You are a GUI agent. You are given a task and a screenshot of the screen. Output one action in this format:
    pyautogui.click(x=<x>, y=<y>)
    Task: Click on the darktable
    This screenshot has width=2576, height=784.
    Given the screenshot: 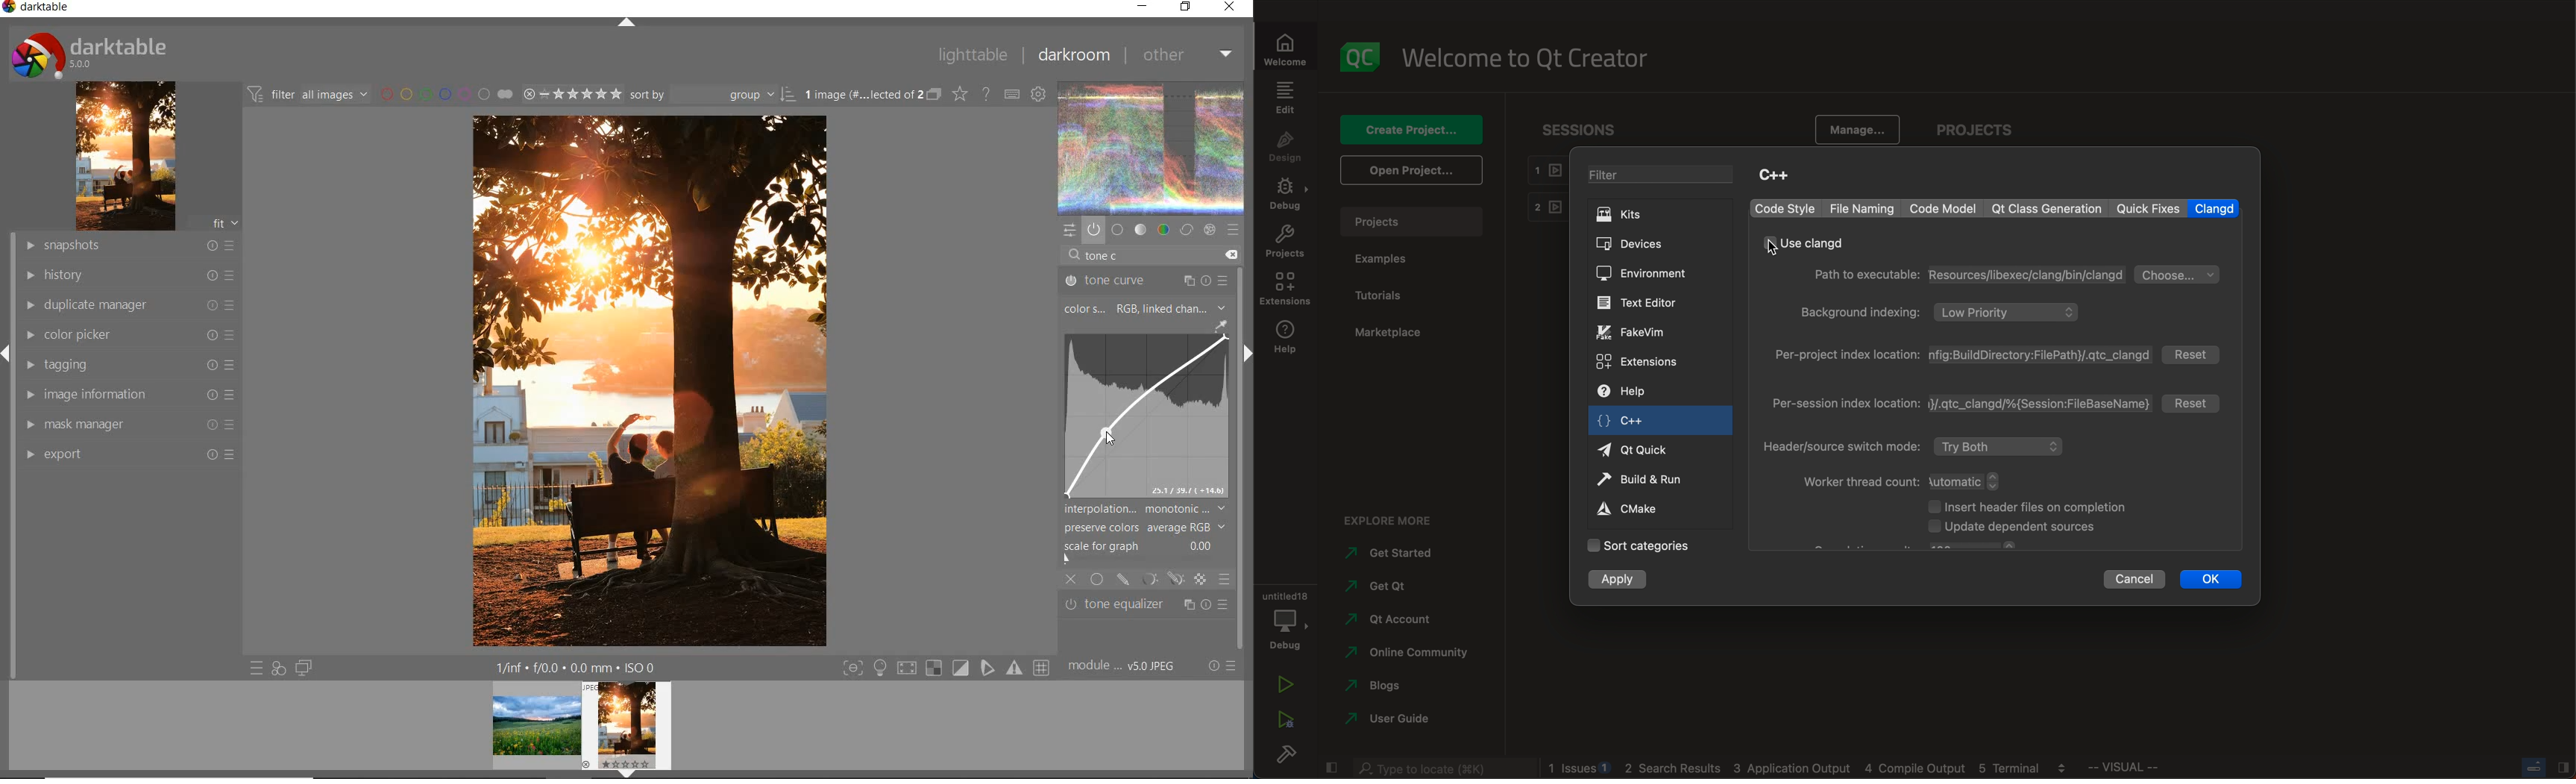 What is the action you would take?
    pyautogui.click(x=89, y=53)
    